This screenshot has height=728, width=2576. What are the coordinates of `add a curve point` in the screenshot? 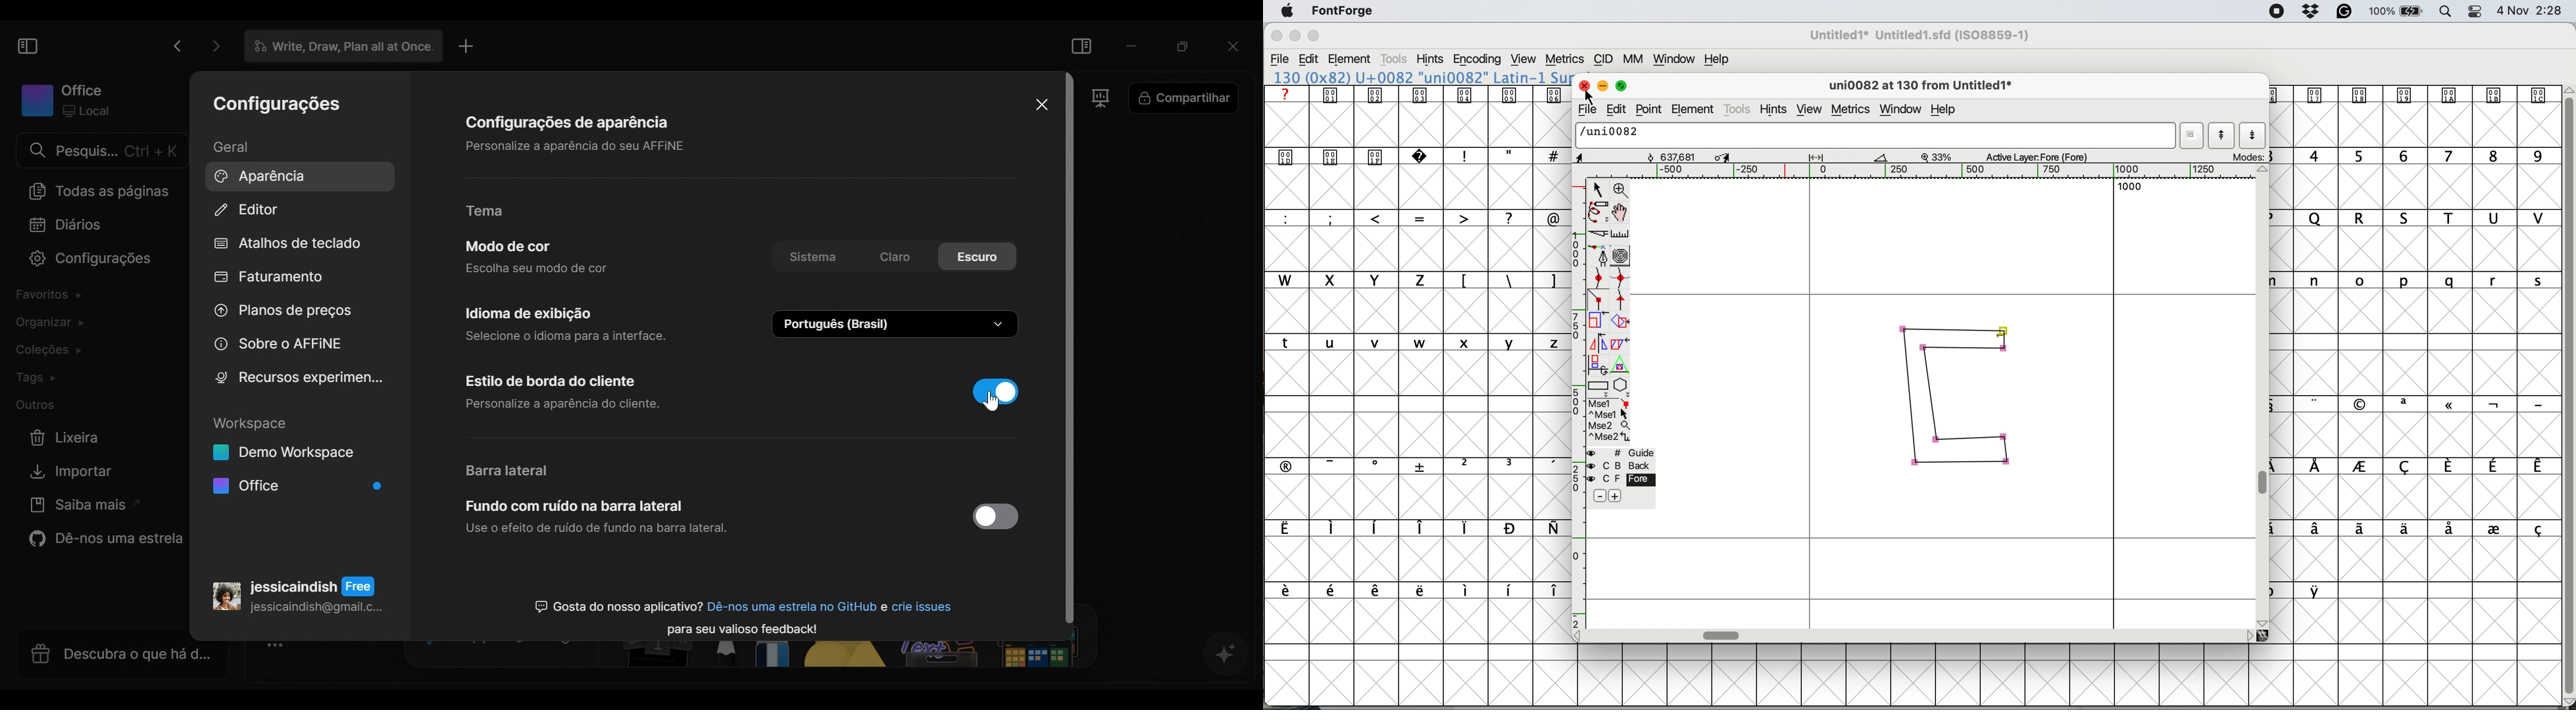 It's located at (1599, 277).